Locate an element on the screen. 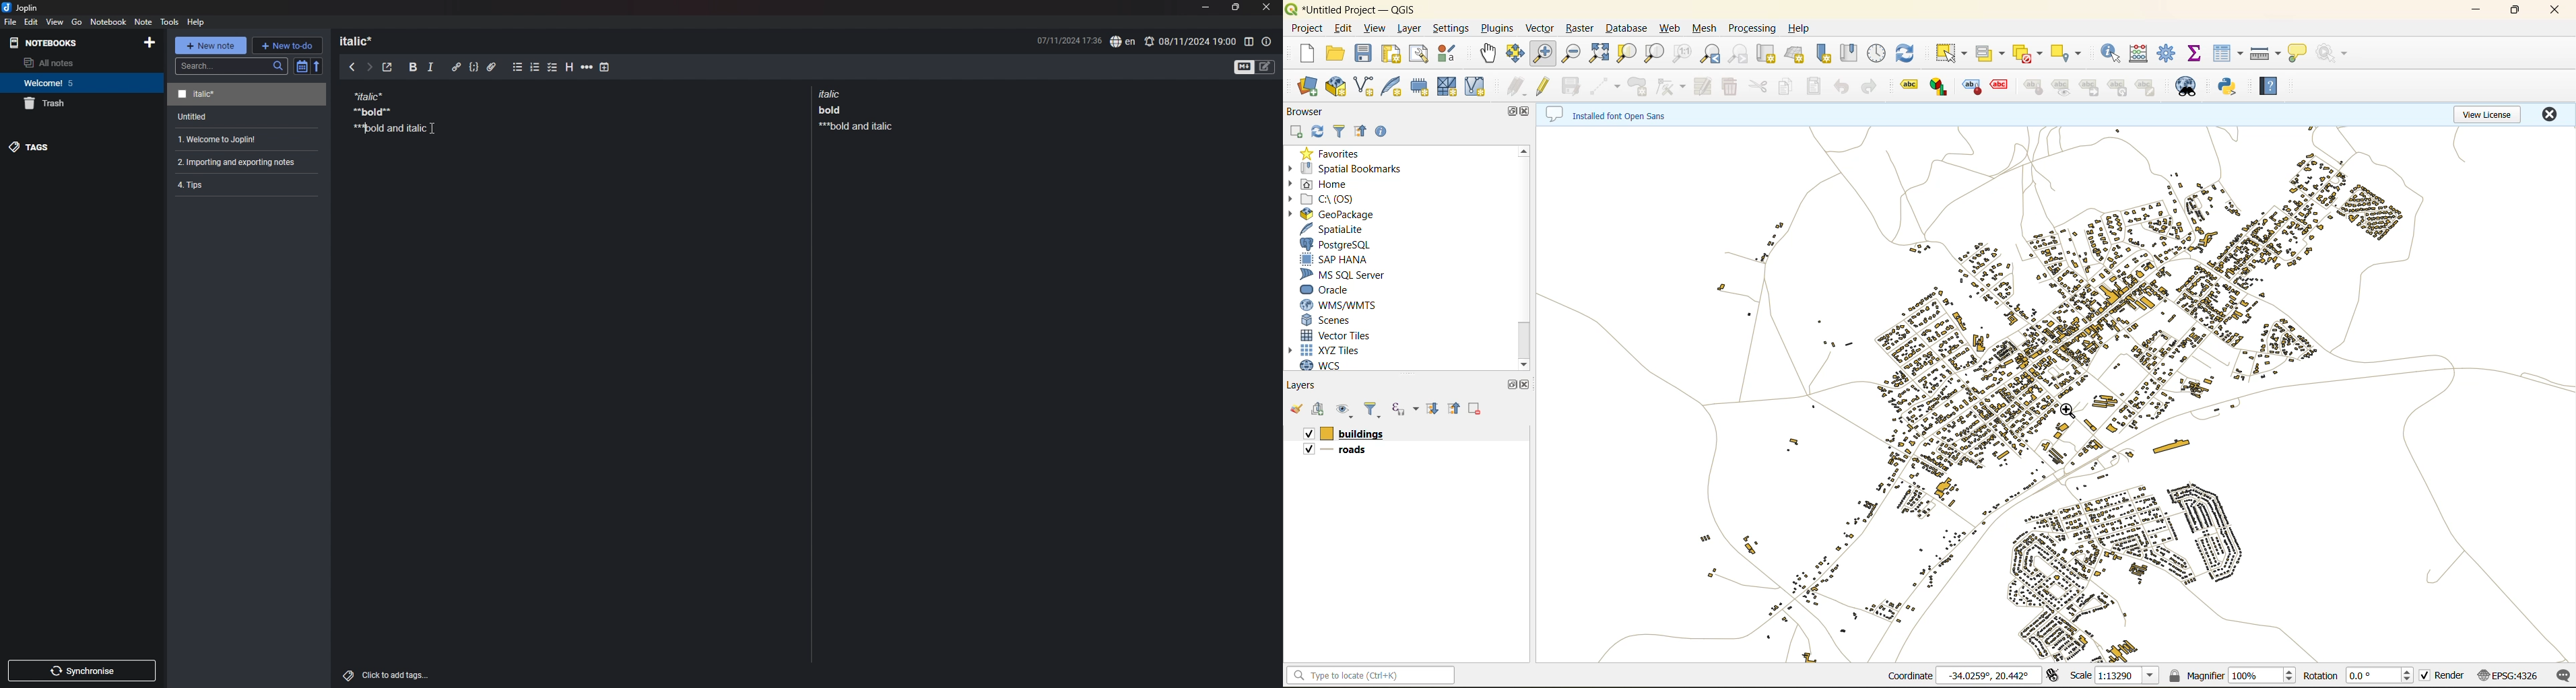  project is located at coordinates (1307, 29).